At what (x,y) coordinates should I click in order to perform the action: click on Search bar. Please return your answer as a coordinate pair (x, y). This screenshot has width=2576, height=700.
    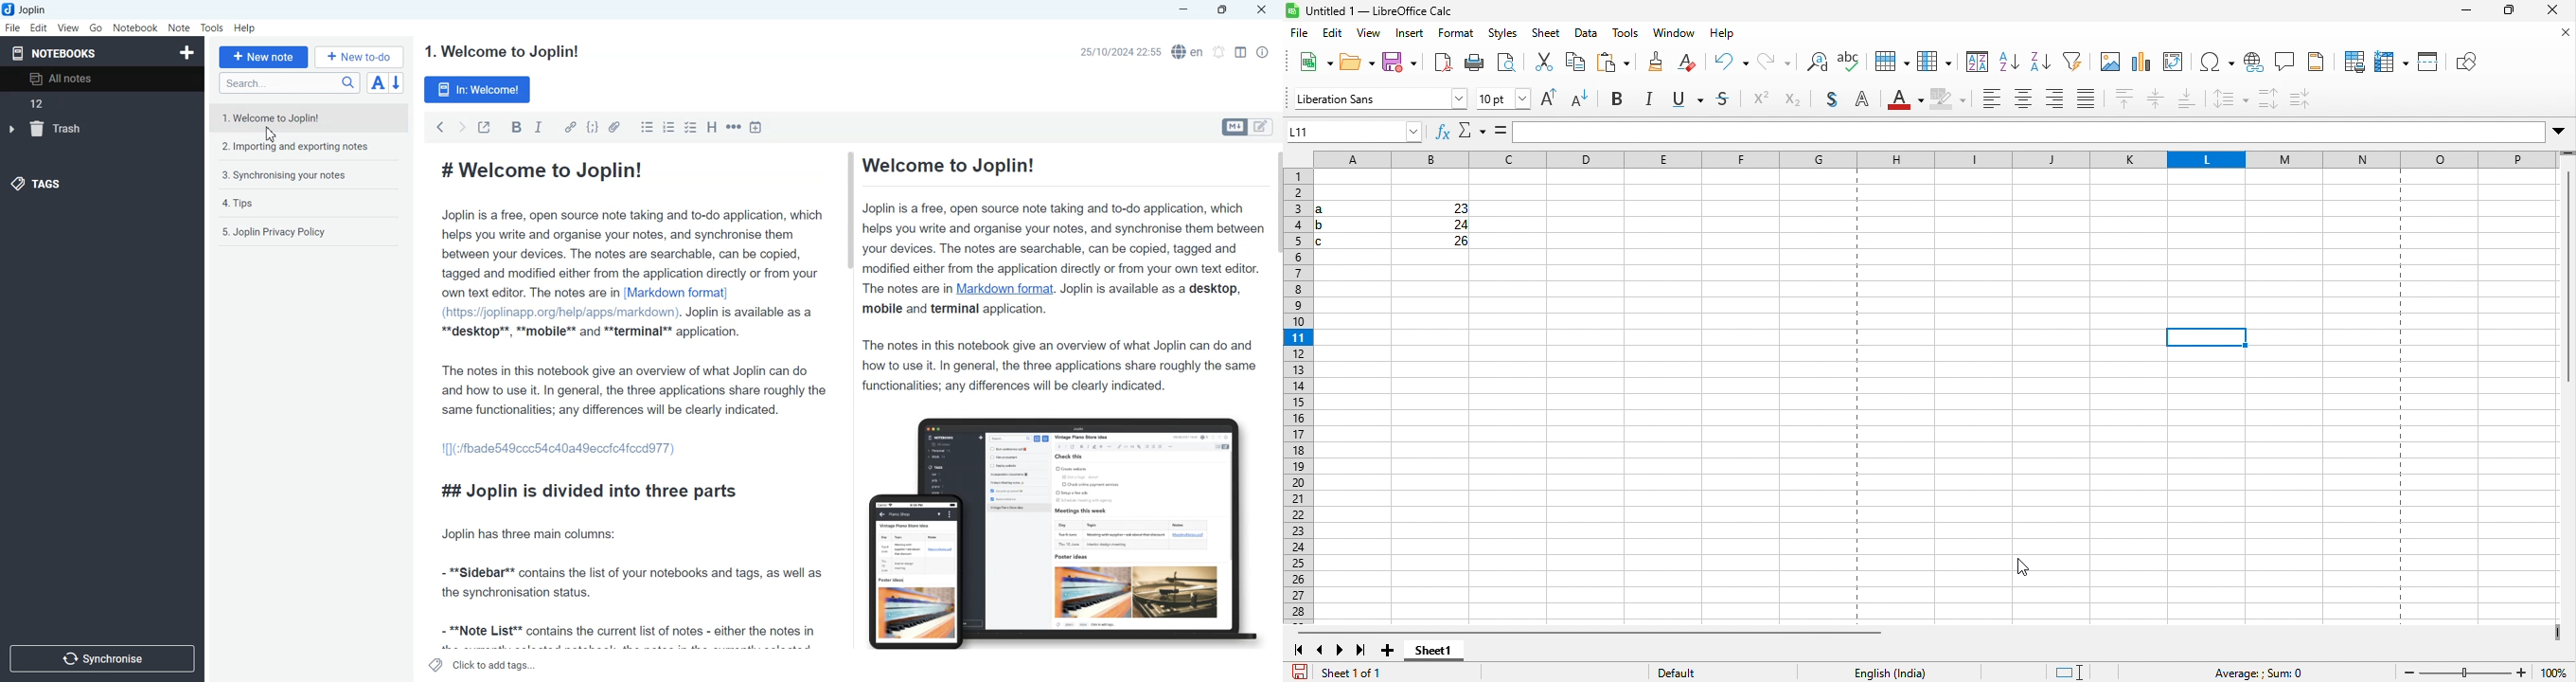
    Looking at the image, I should click on (289, 83).